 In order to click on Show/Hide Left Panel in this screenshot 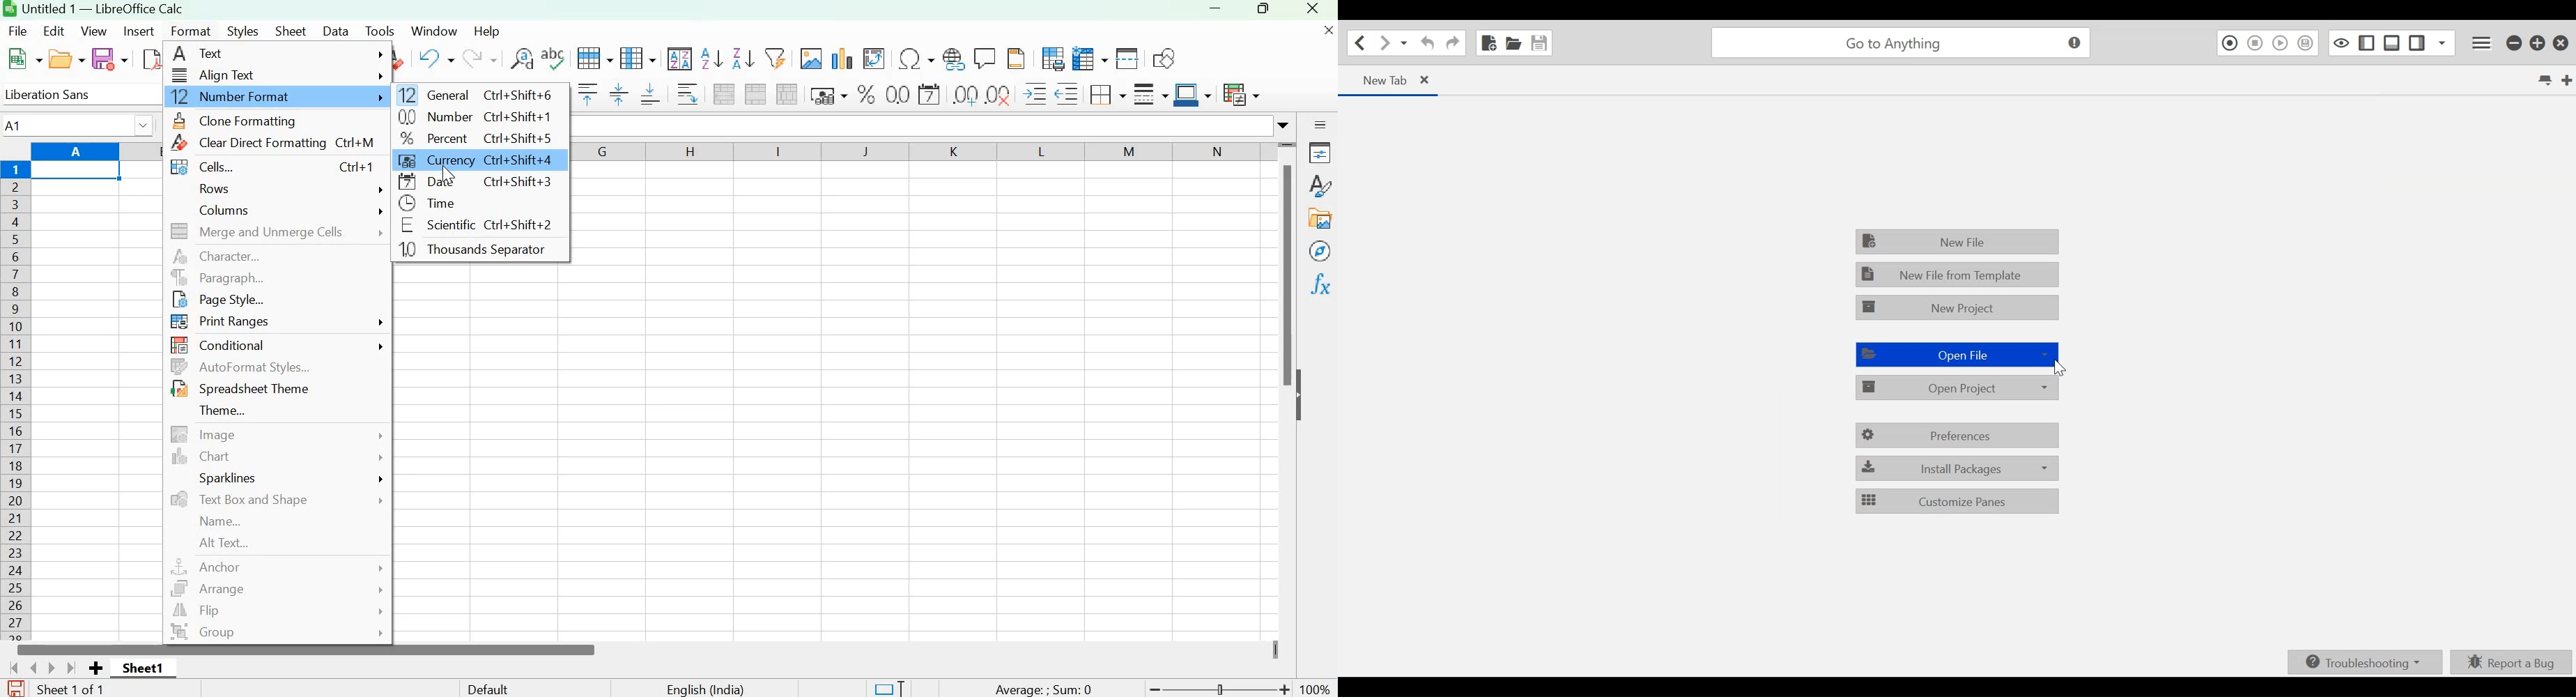, I will do `click(2418, 41)`.